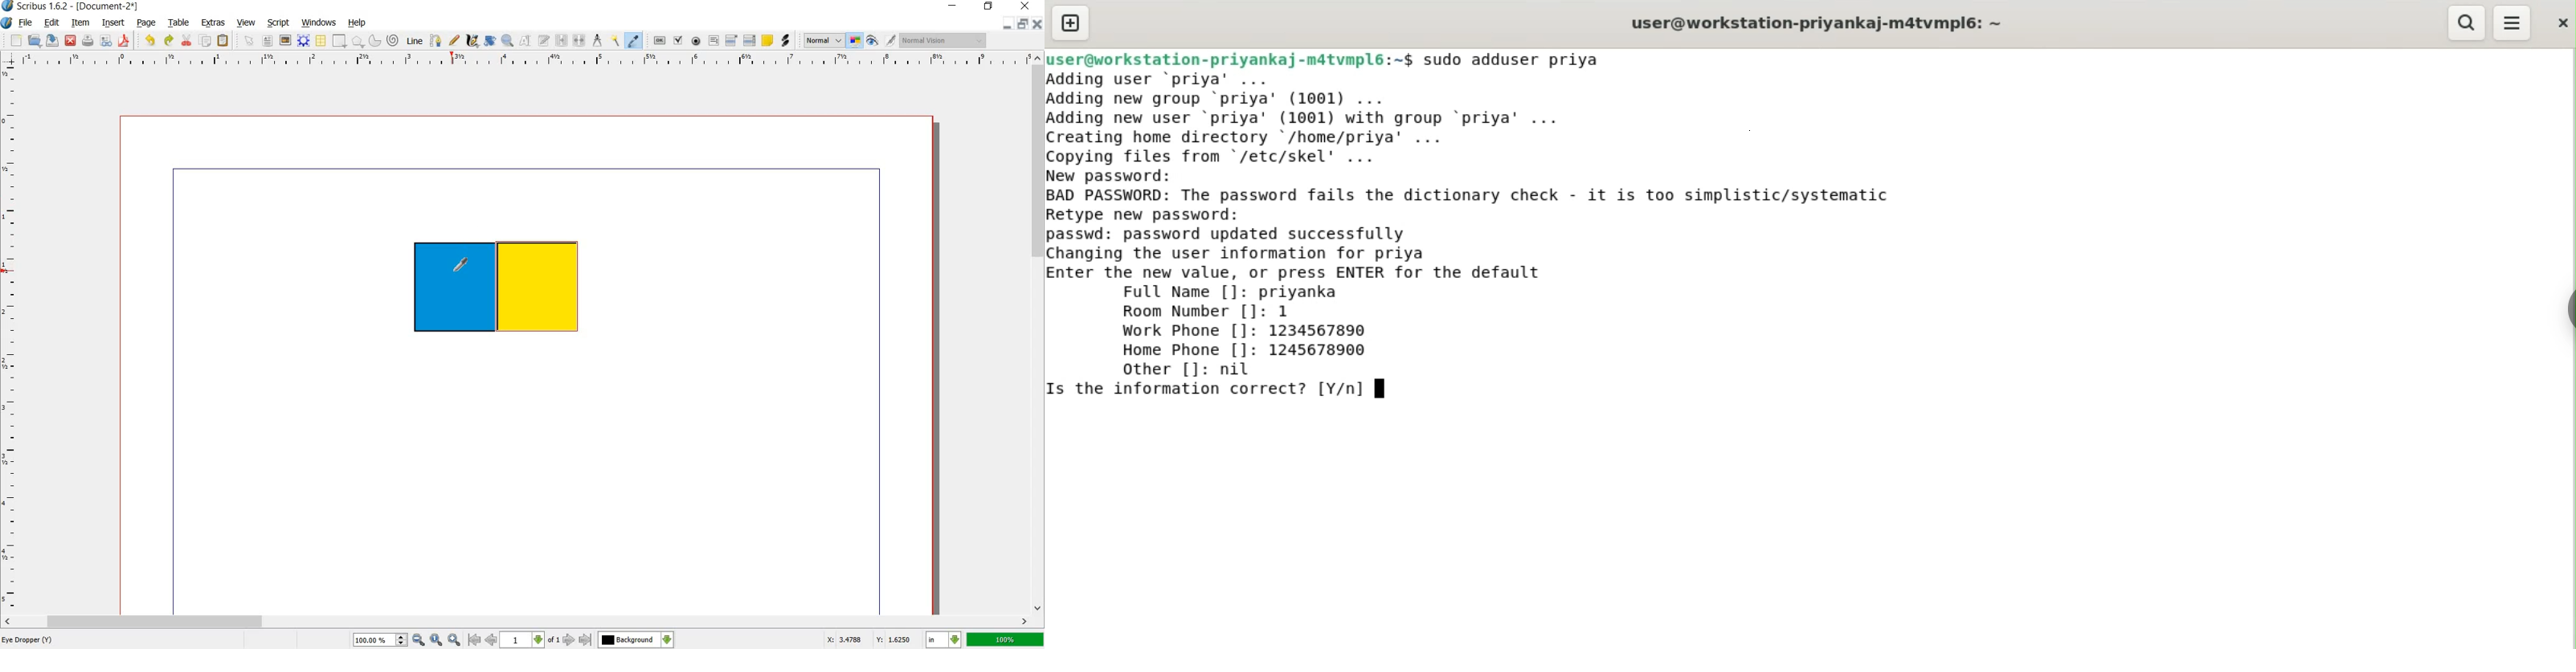 Image resolution: width=2576 pixels, height=672 pixels. What do you see at coordinates (1039, 24) in the screenshot?
I see `close` at bounding box center [1039, 24].